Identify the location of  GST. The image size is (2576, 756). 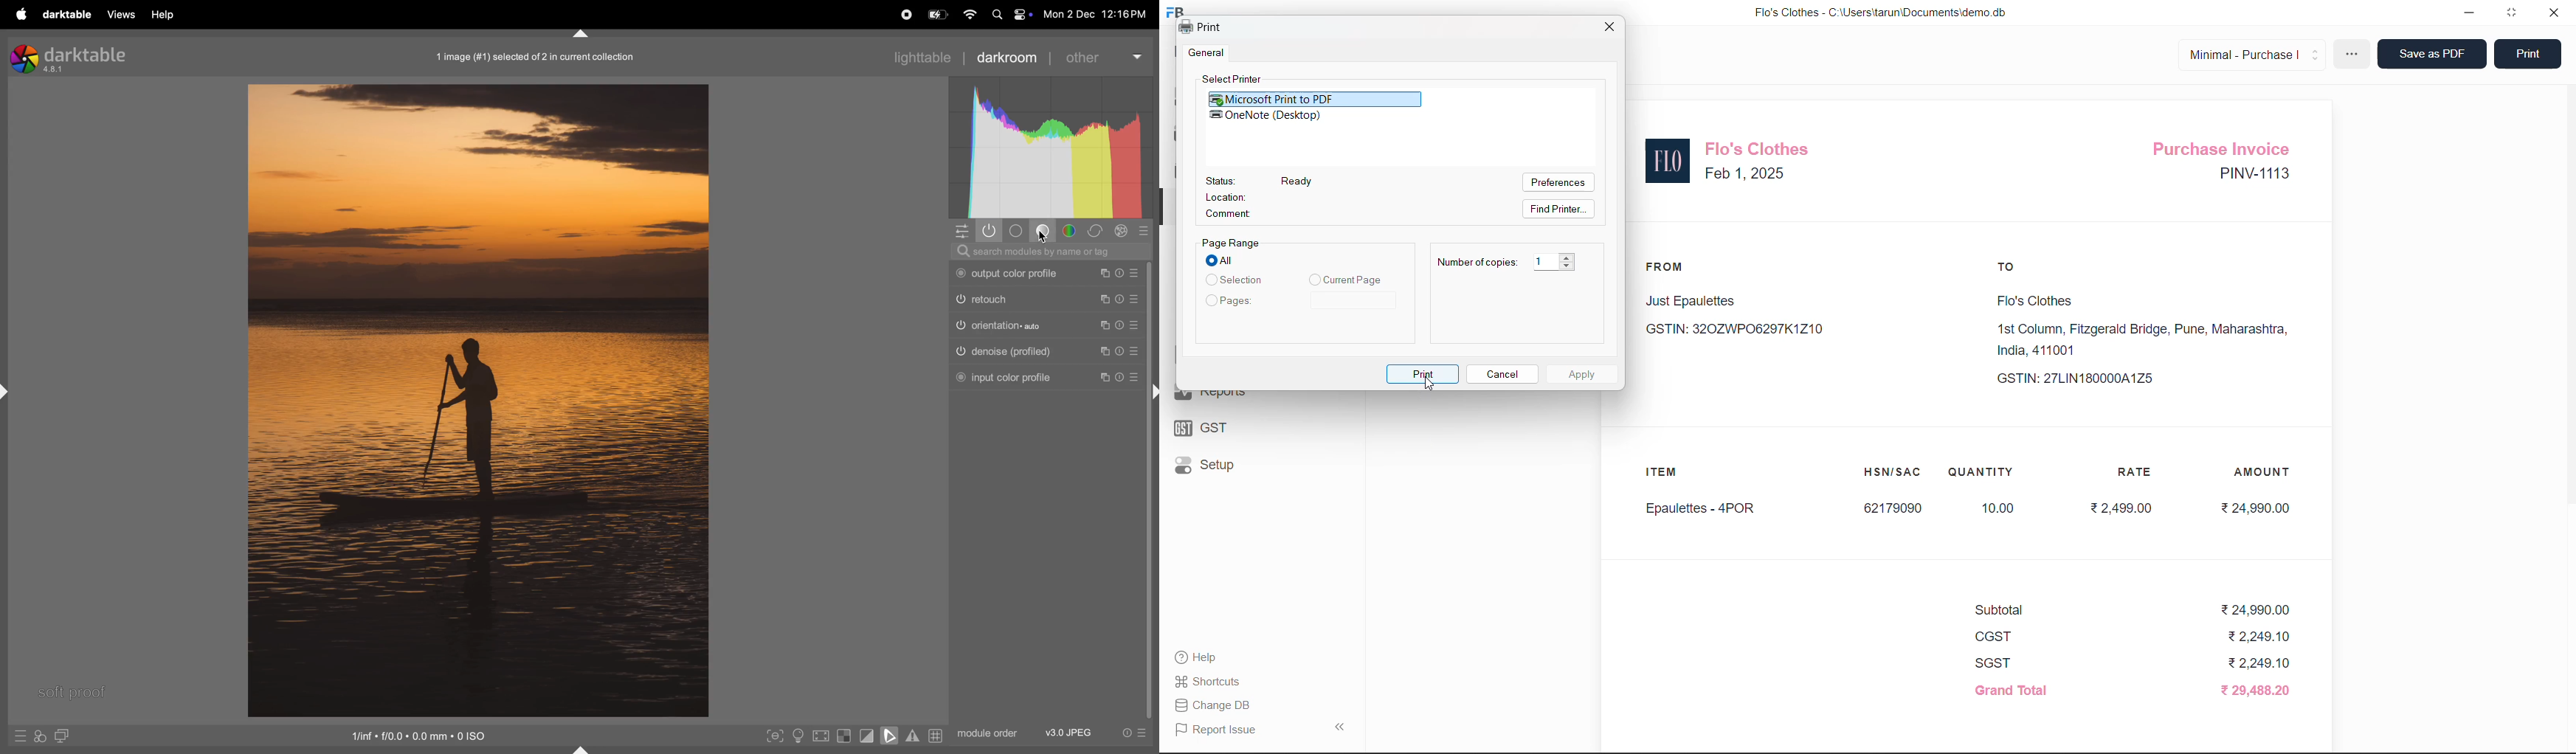
(1219, 428).